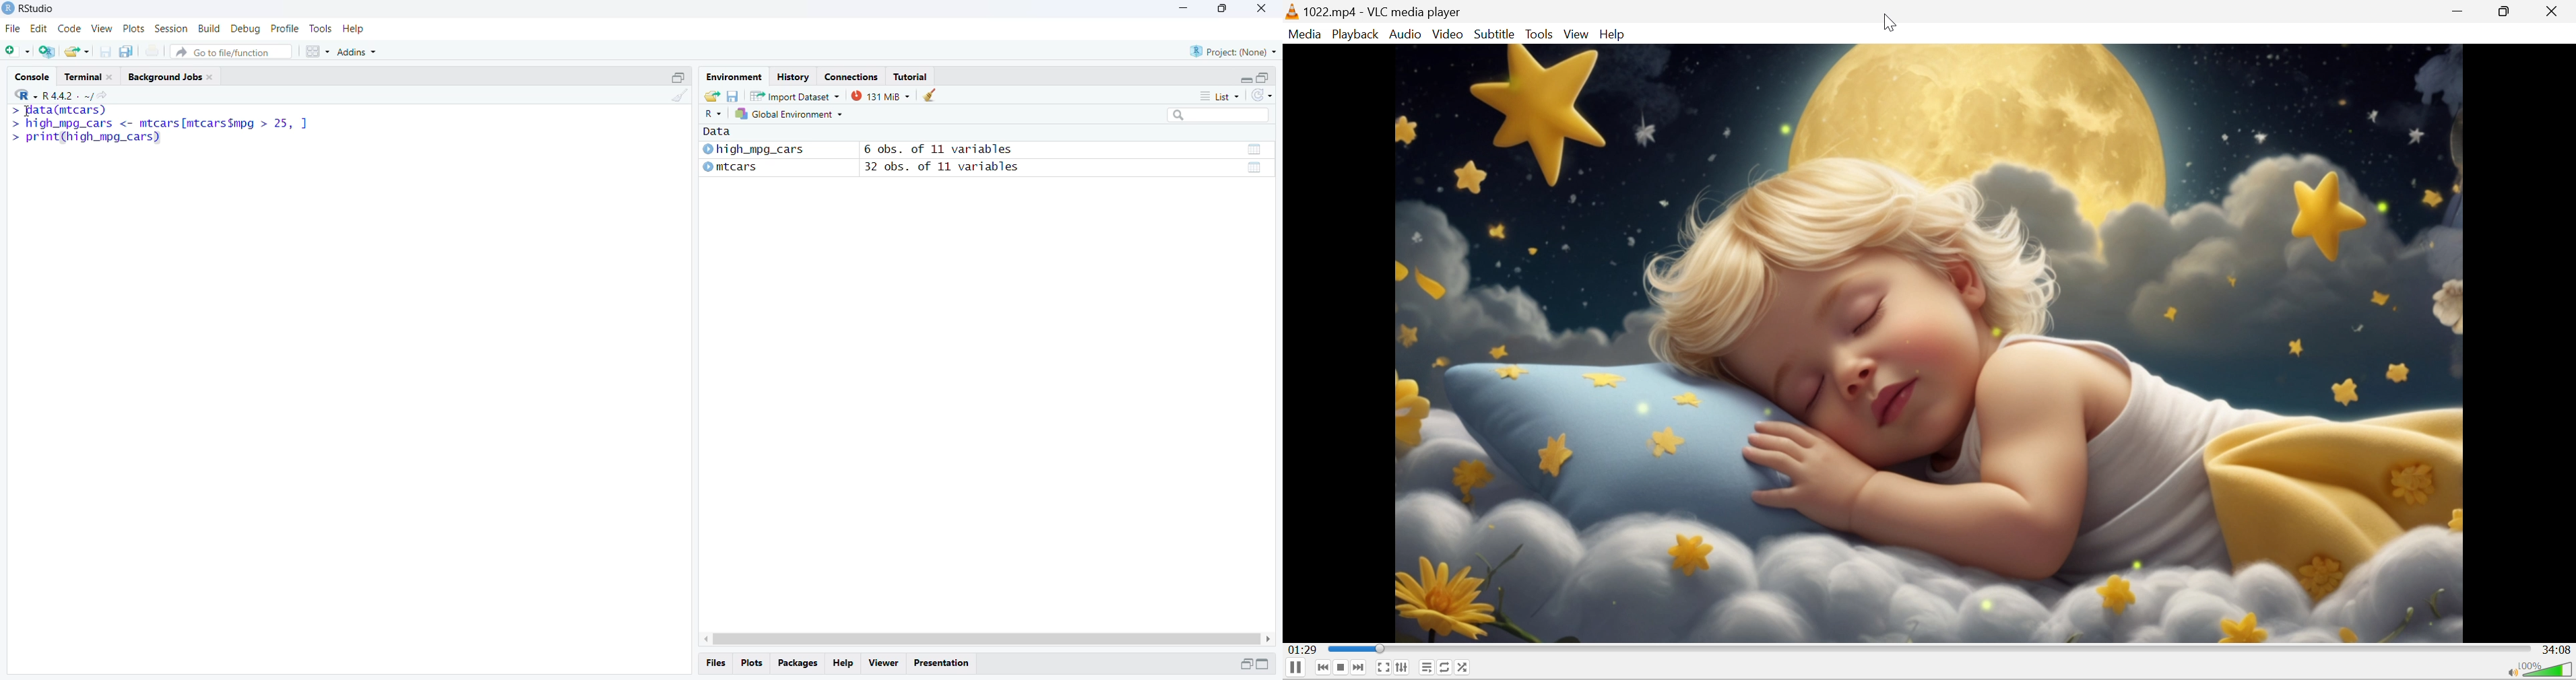 The height and width of the screenshot is (700, 2576). What do you see at coordinates (1263, 664) in the screenshot?
I see `minimize` at bounding box center [1263, 664].